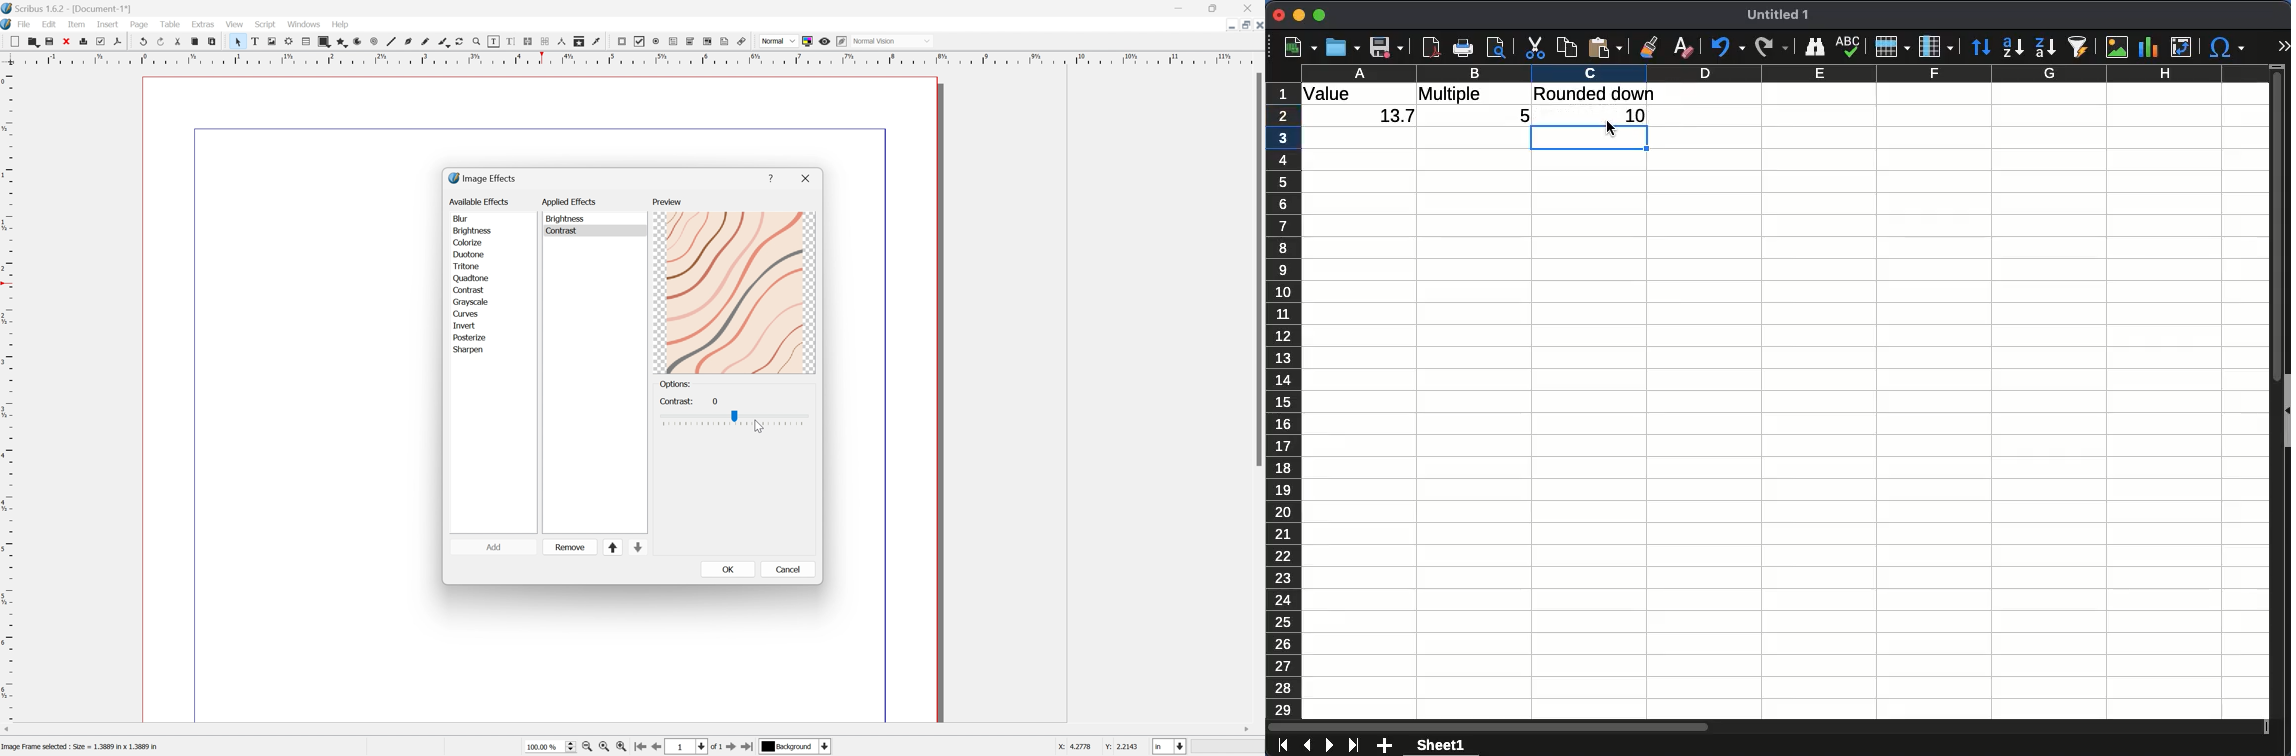 Image resolution: width=2296 pixels, height=756 pixels. I want to click on Normal, so click(778, 41).